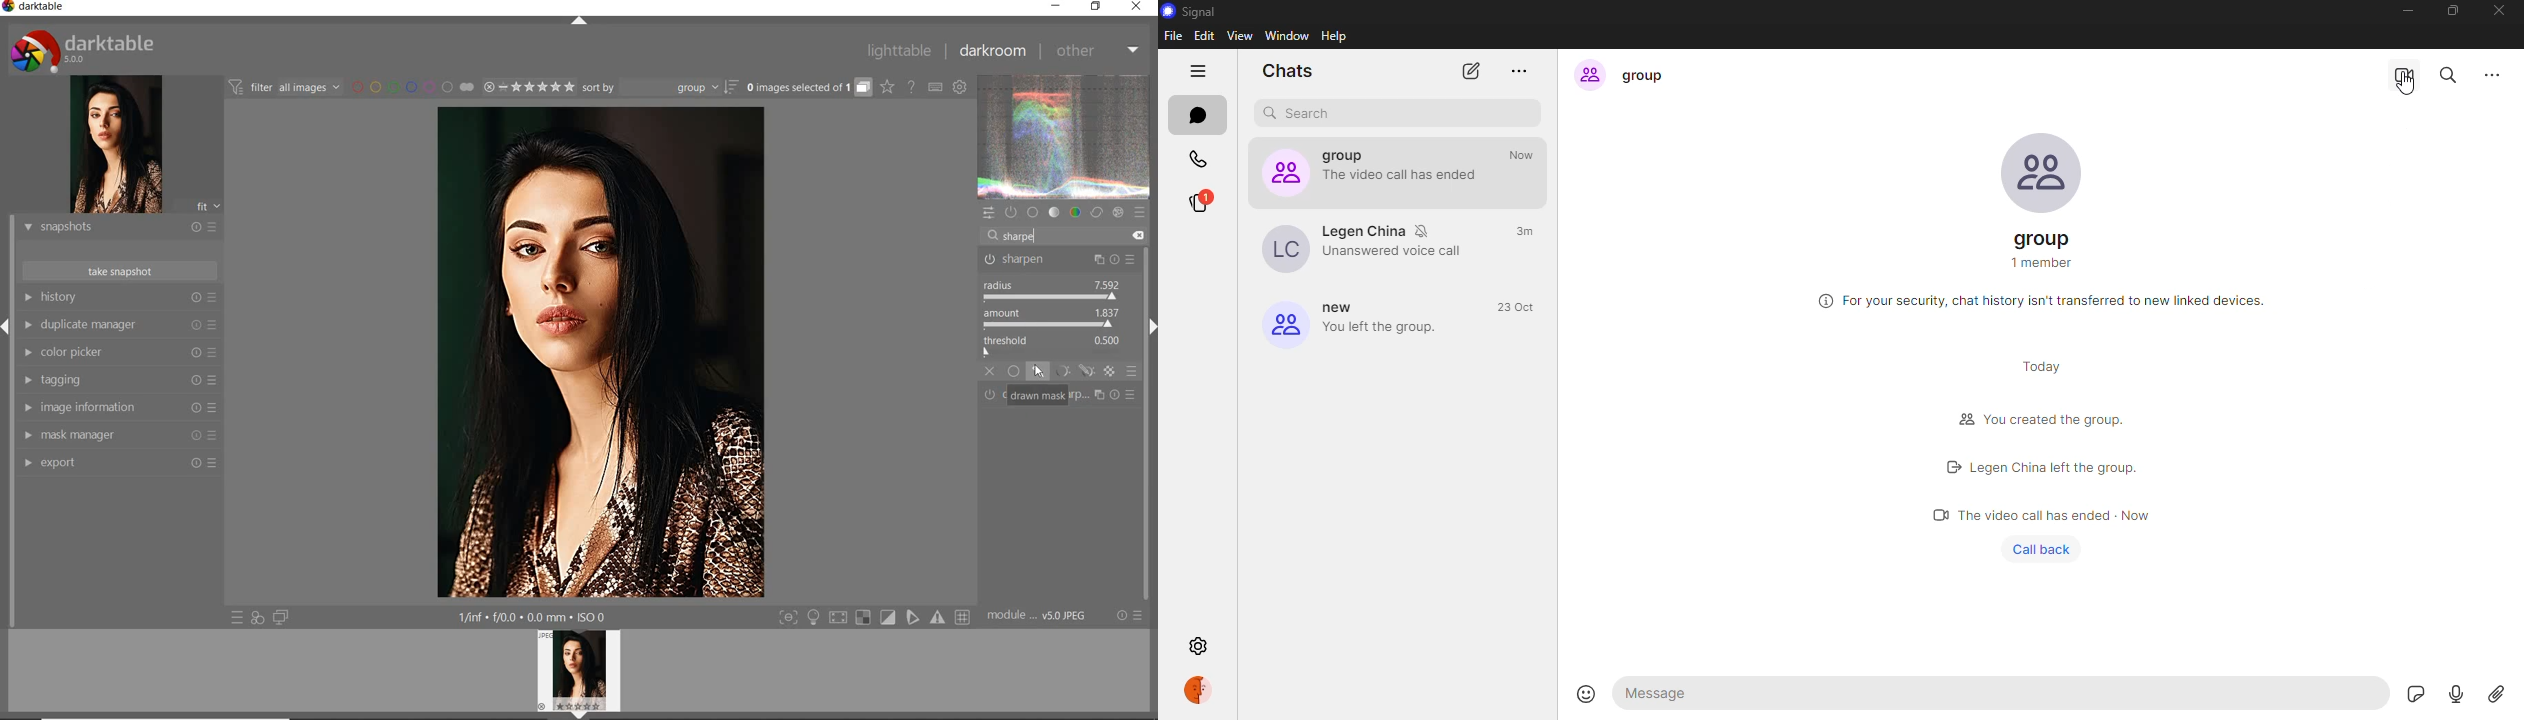 The width and height of the screenshot is (2548, 728). Describe the element at coordinates (1241, 36) in the screenshot. I see `view` at that location.